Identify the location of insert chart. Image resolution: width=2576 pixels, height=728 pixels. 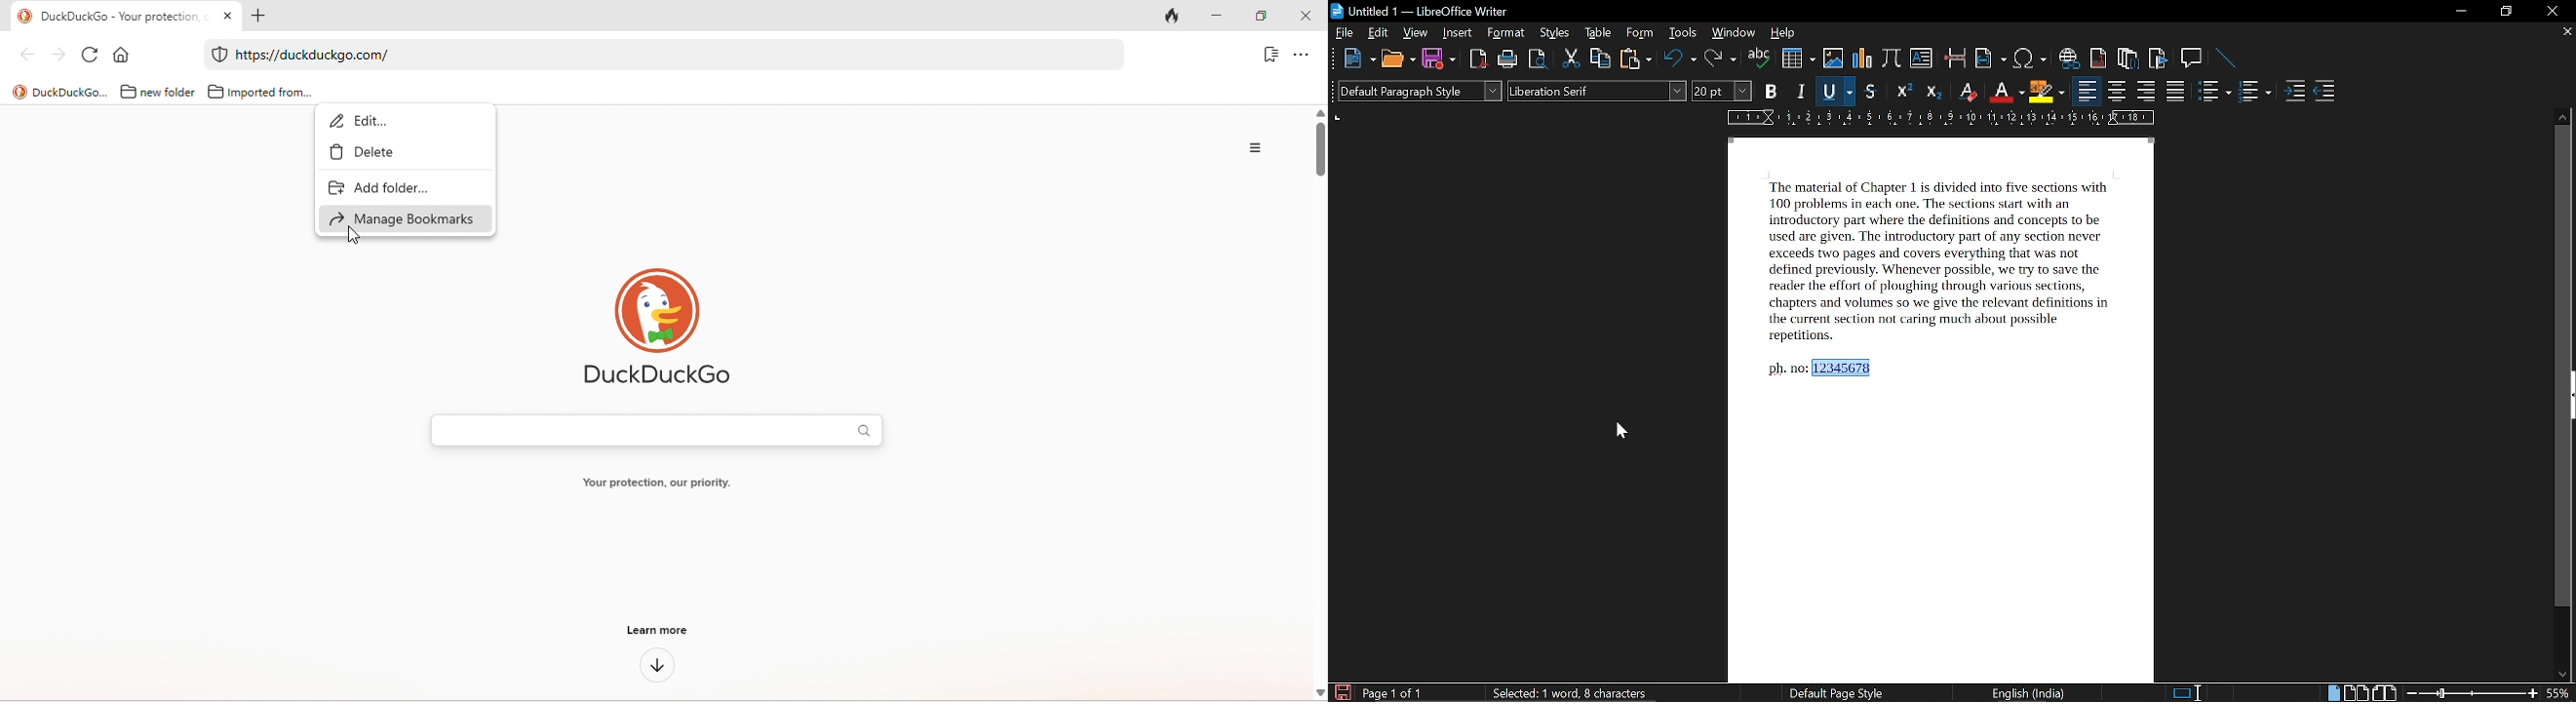
(1861, 58).